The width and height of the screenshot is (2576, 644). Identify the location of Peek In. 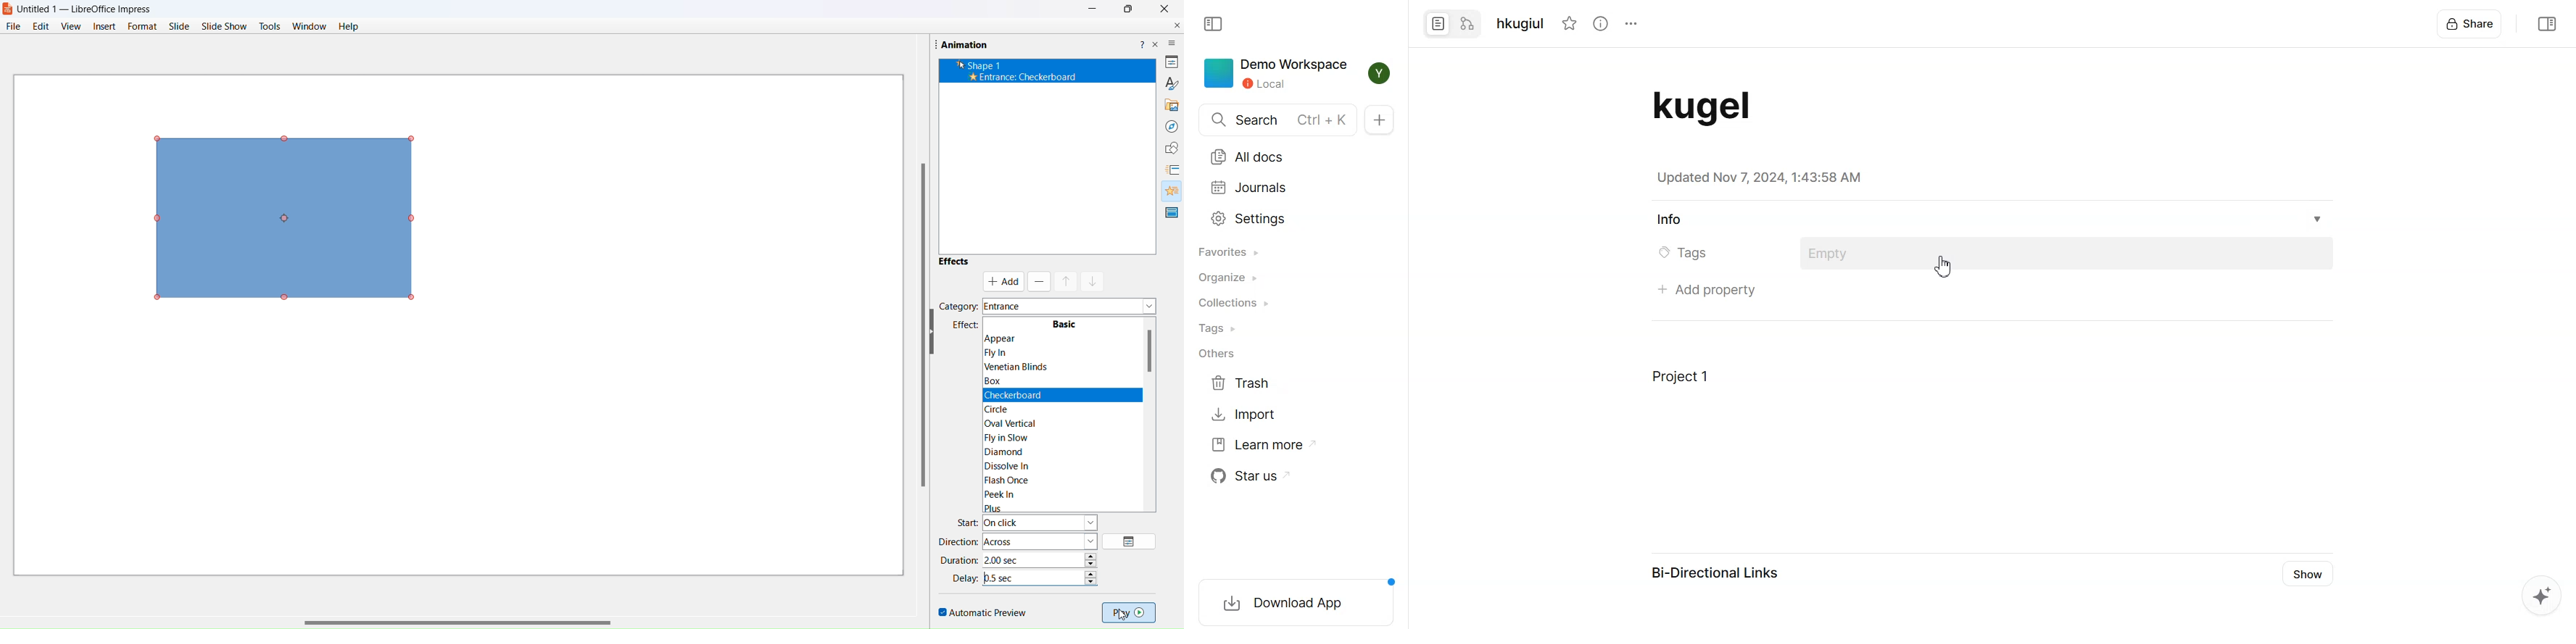
(1029, 495).